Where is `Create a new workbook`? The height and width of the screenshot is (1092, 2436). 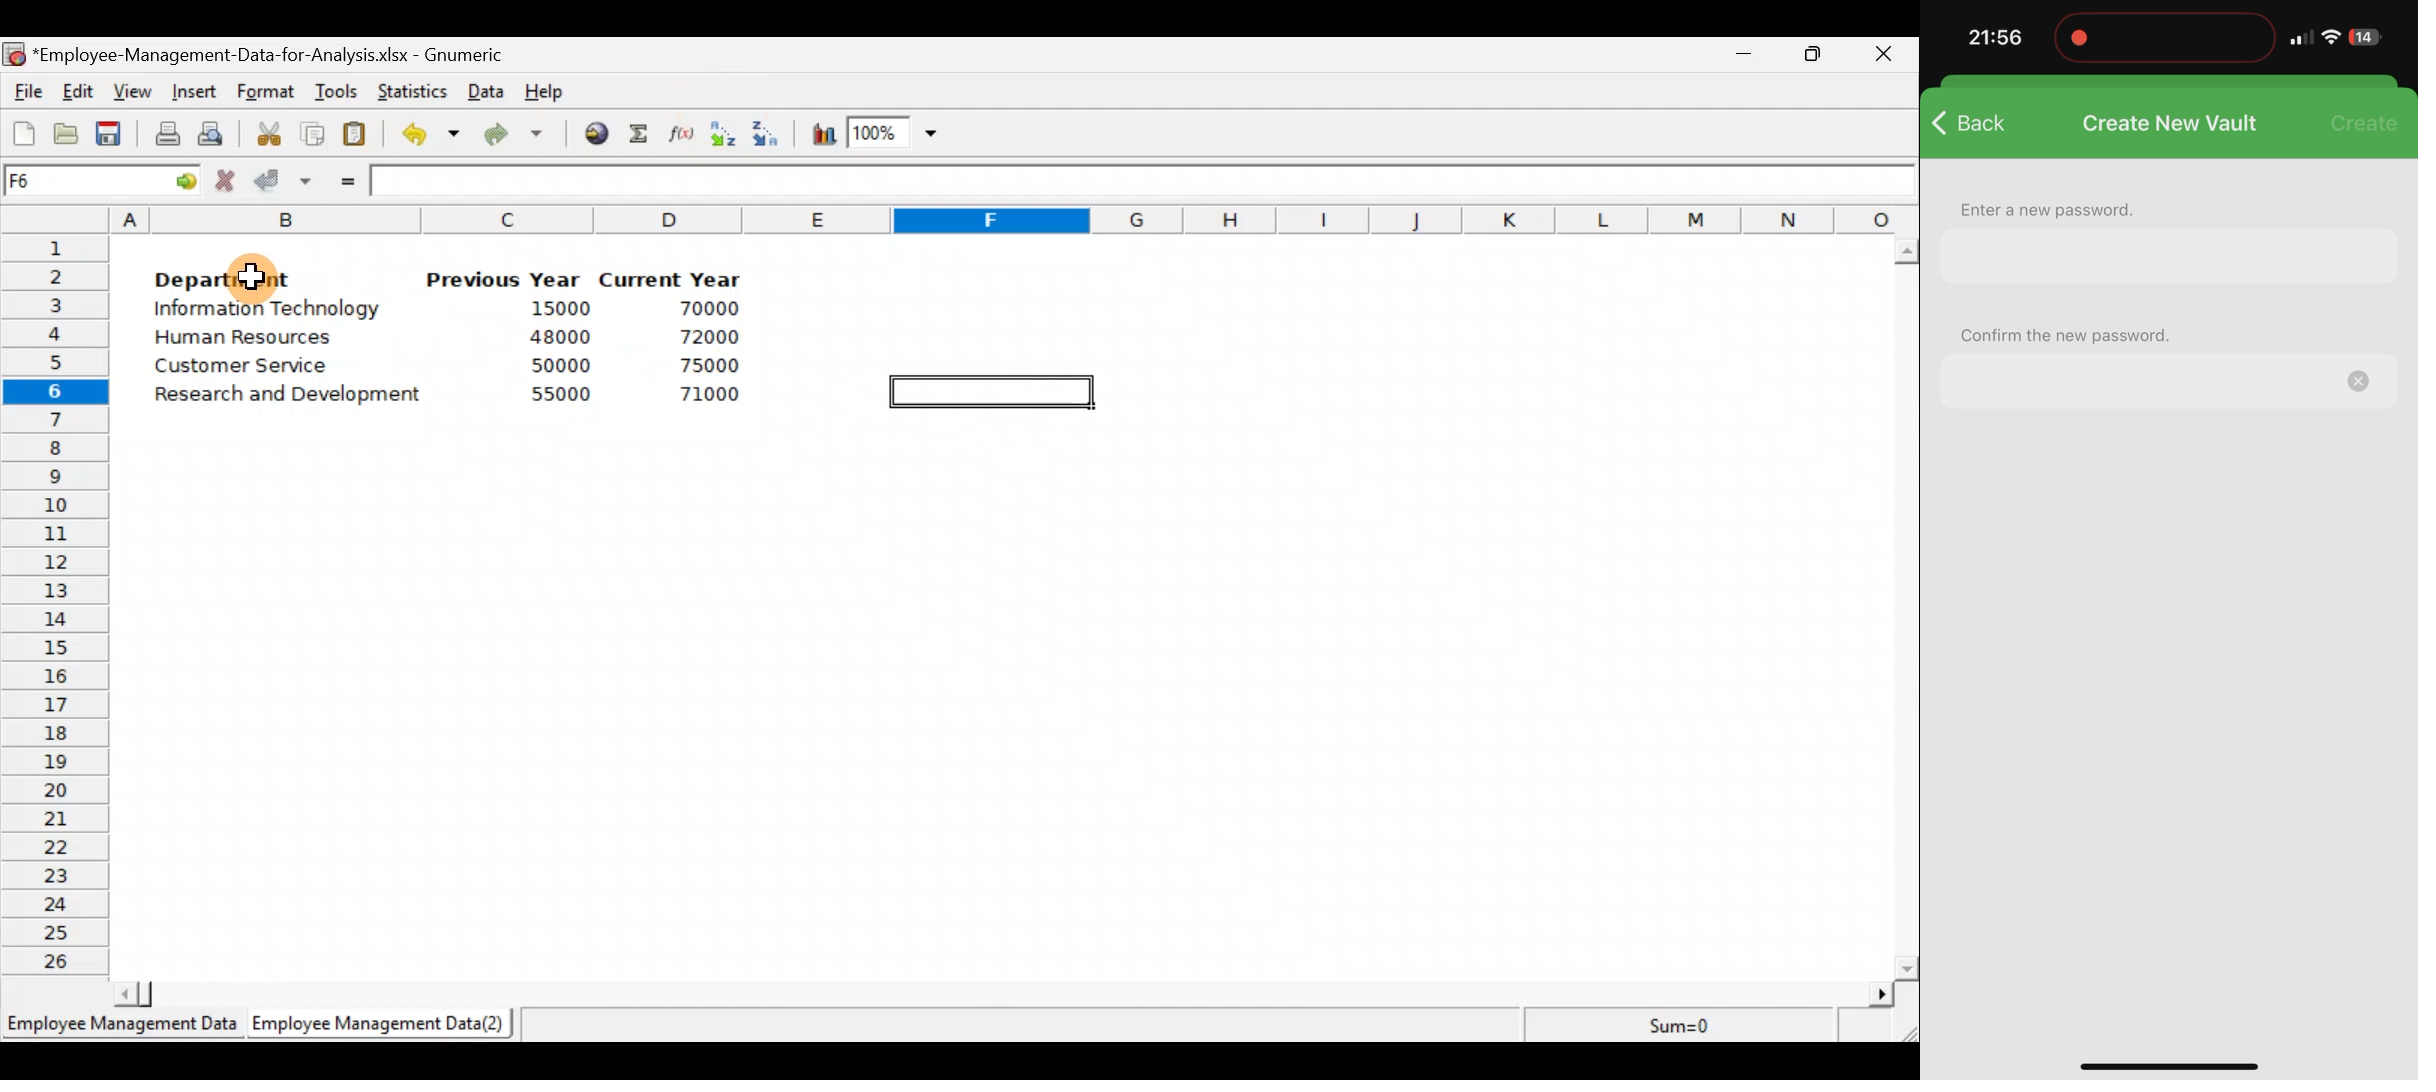
Create a new workbook is located at coordinates (24, 133).